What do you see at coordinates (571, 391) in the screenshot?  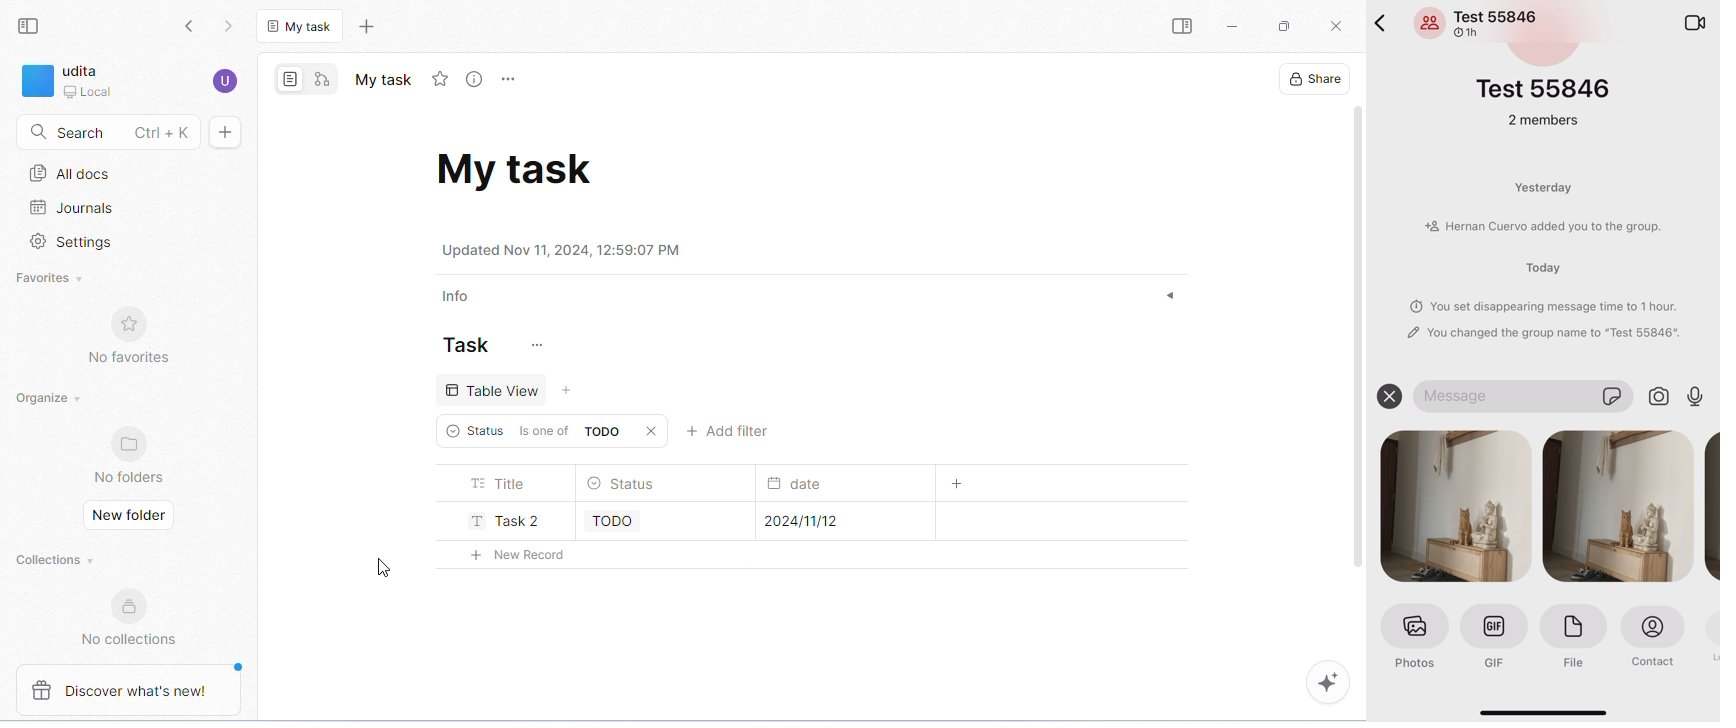 I see `add view` at bounding box center [571, 391].